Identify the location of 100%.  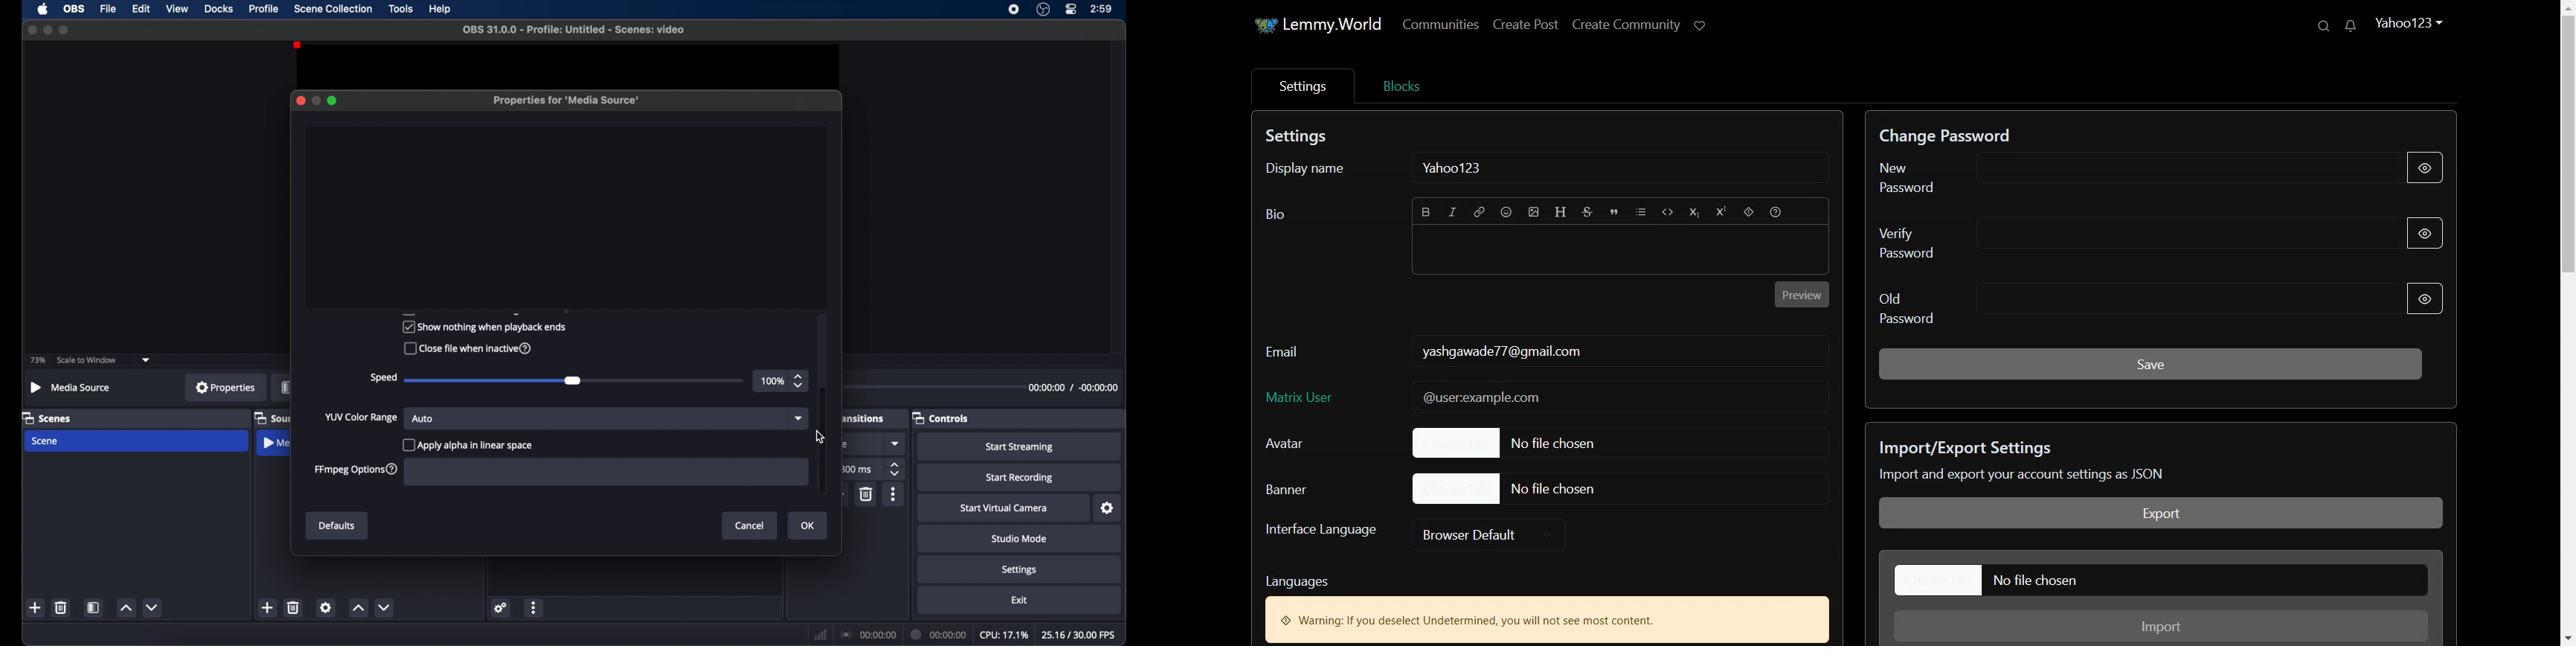
(772, 381).